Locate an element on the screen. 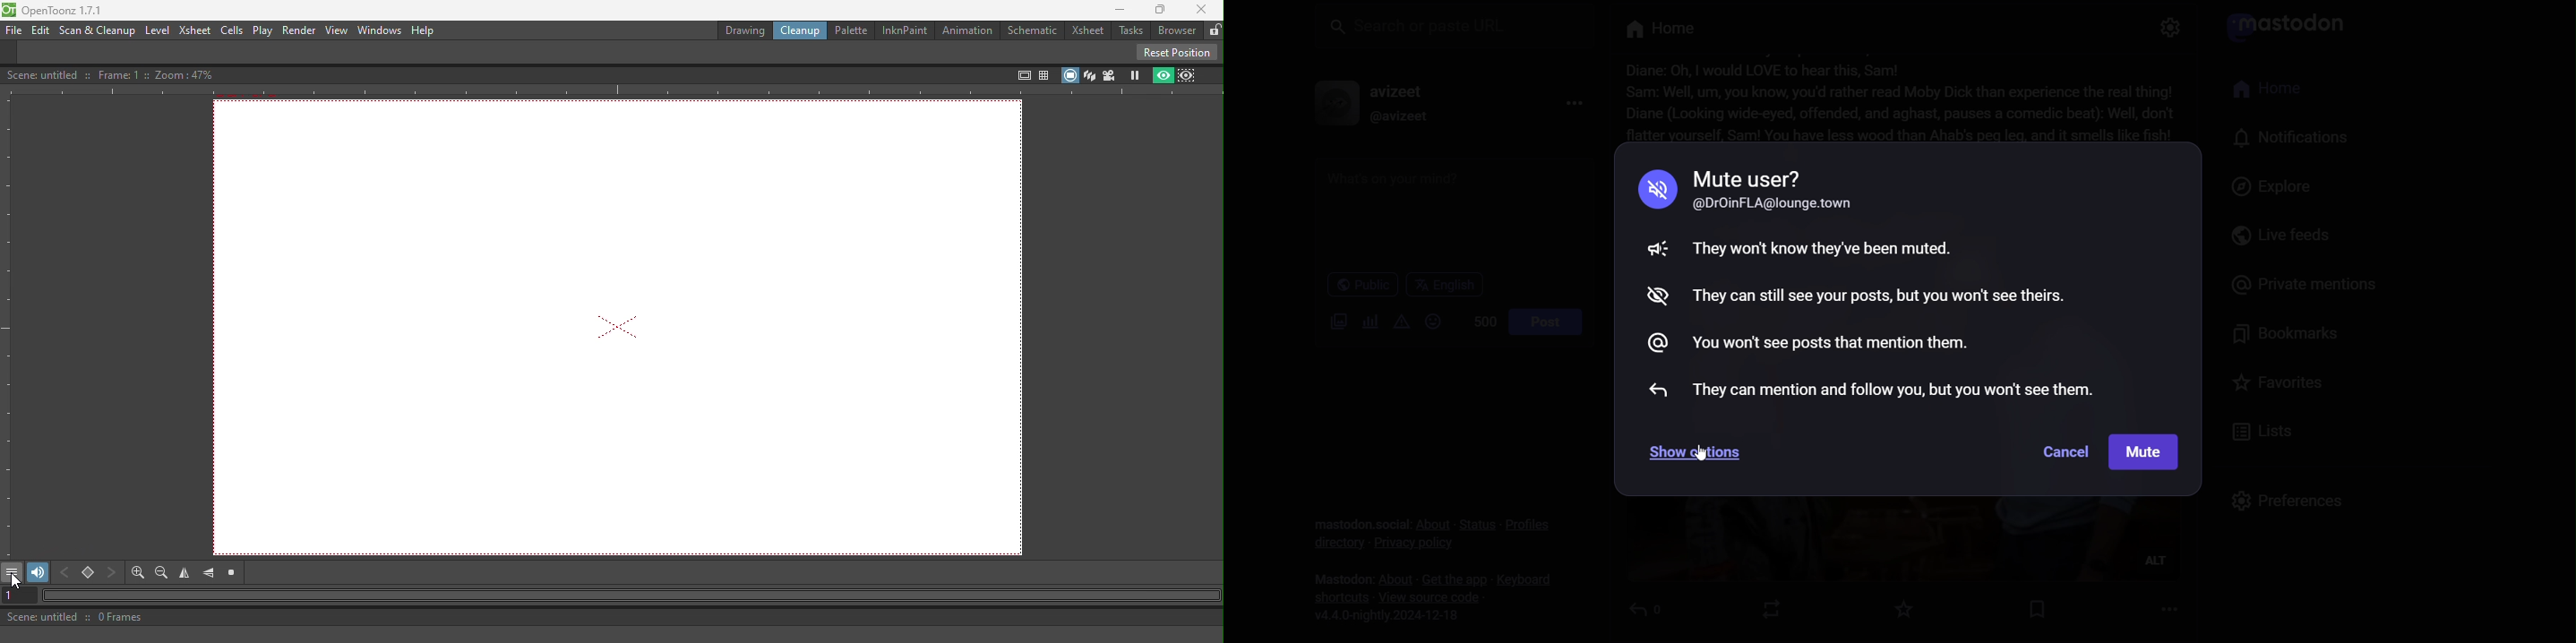 This screenshot has height=644, width=2576. mute is located at coordinates (2145, 453).